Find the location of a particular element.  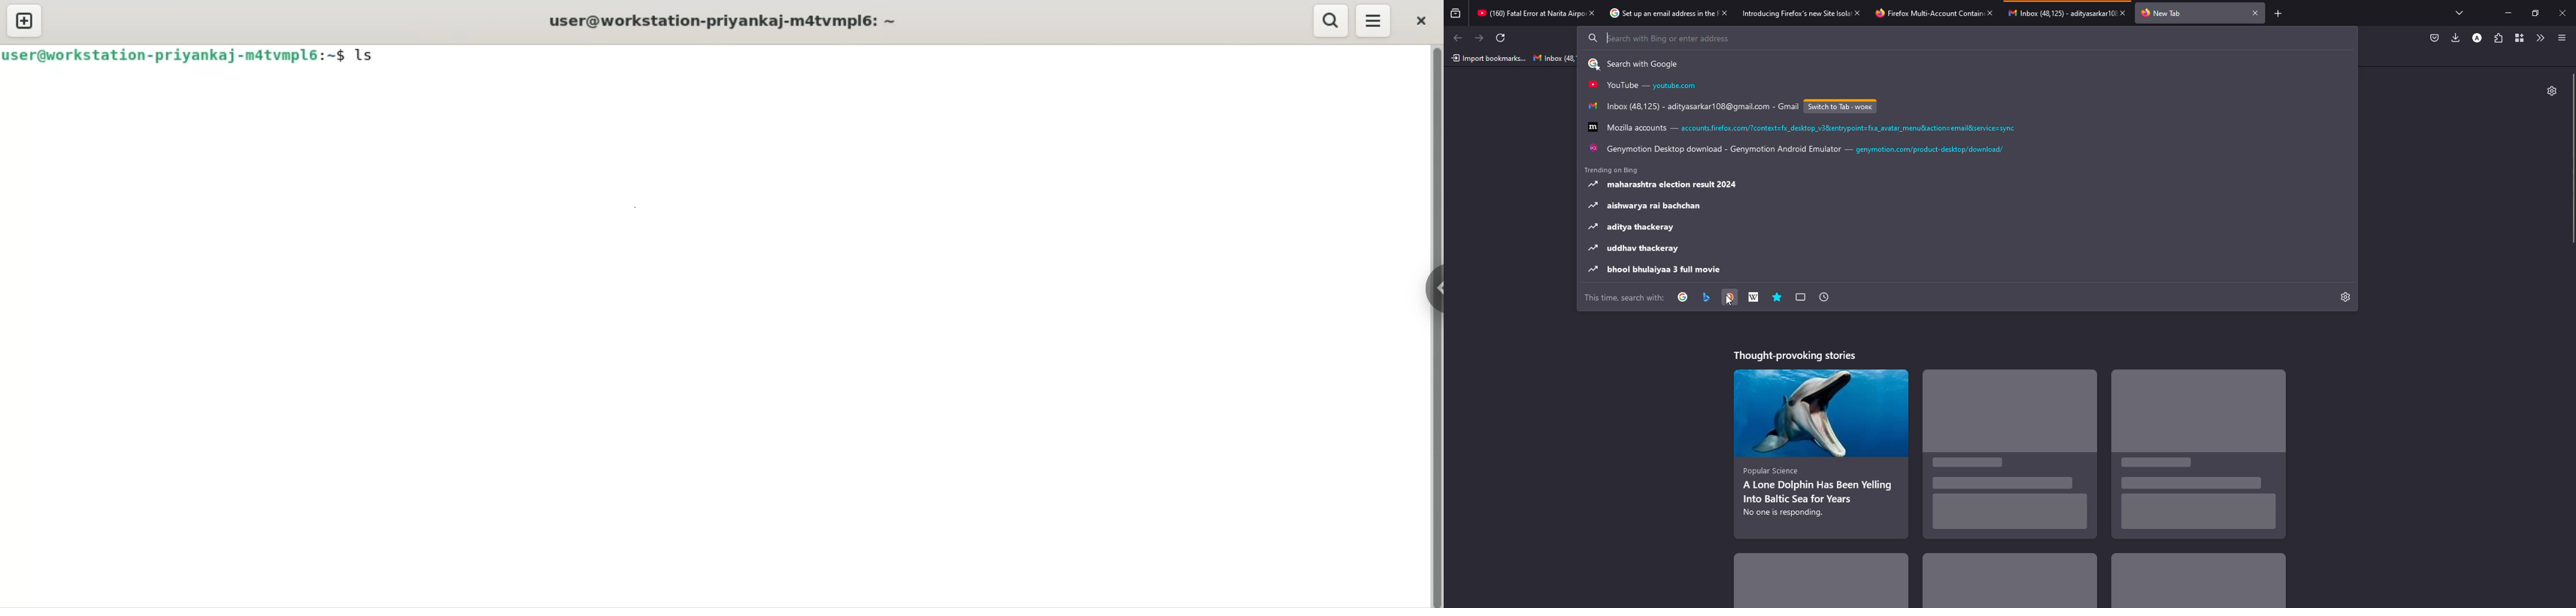

search options is located at coordinates (1633, 228).